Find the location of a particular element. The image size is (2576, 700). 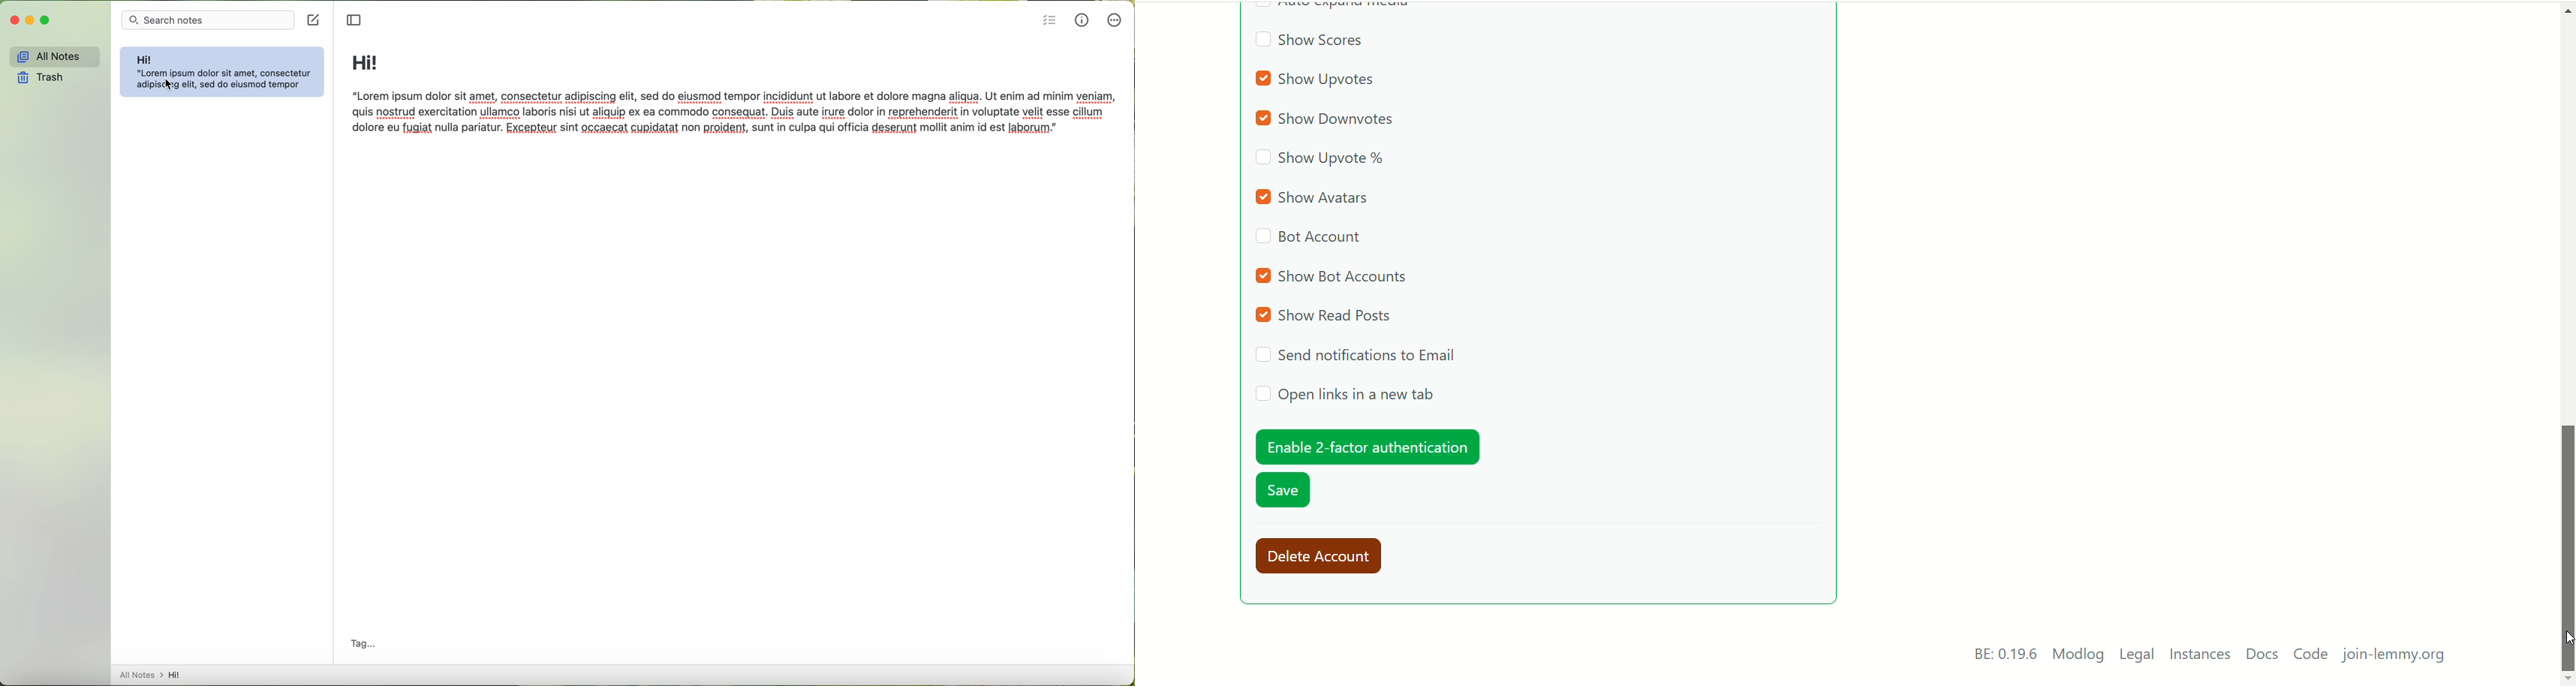

trash is located at coordinates (43, 79).